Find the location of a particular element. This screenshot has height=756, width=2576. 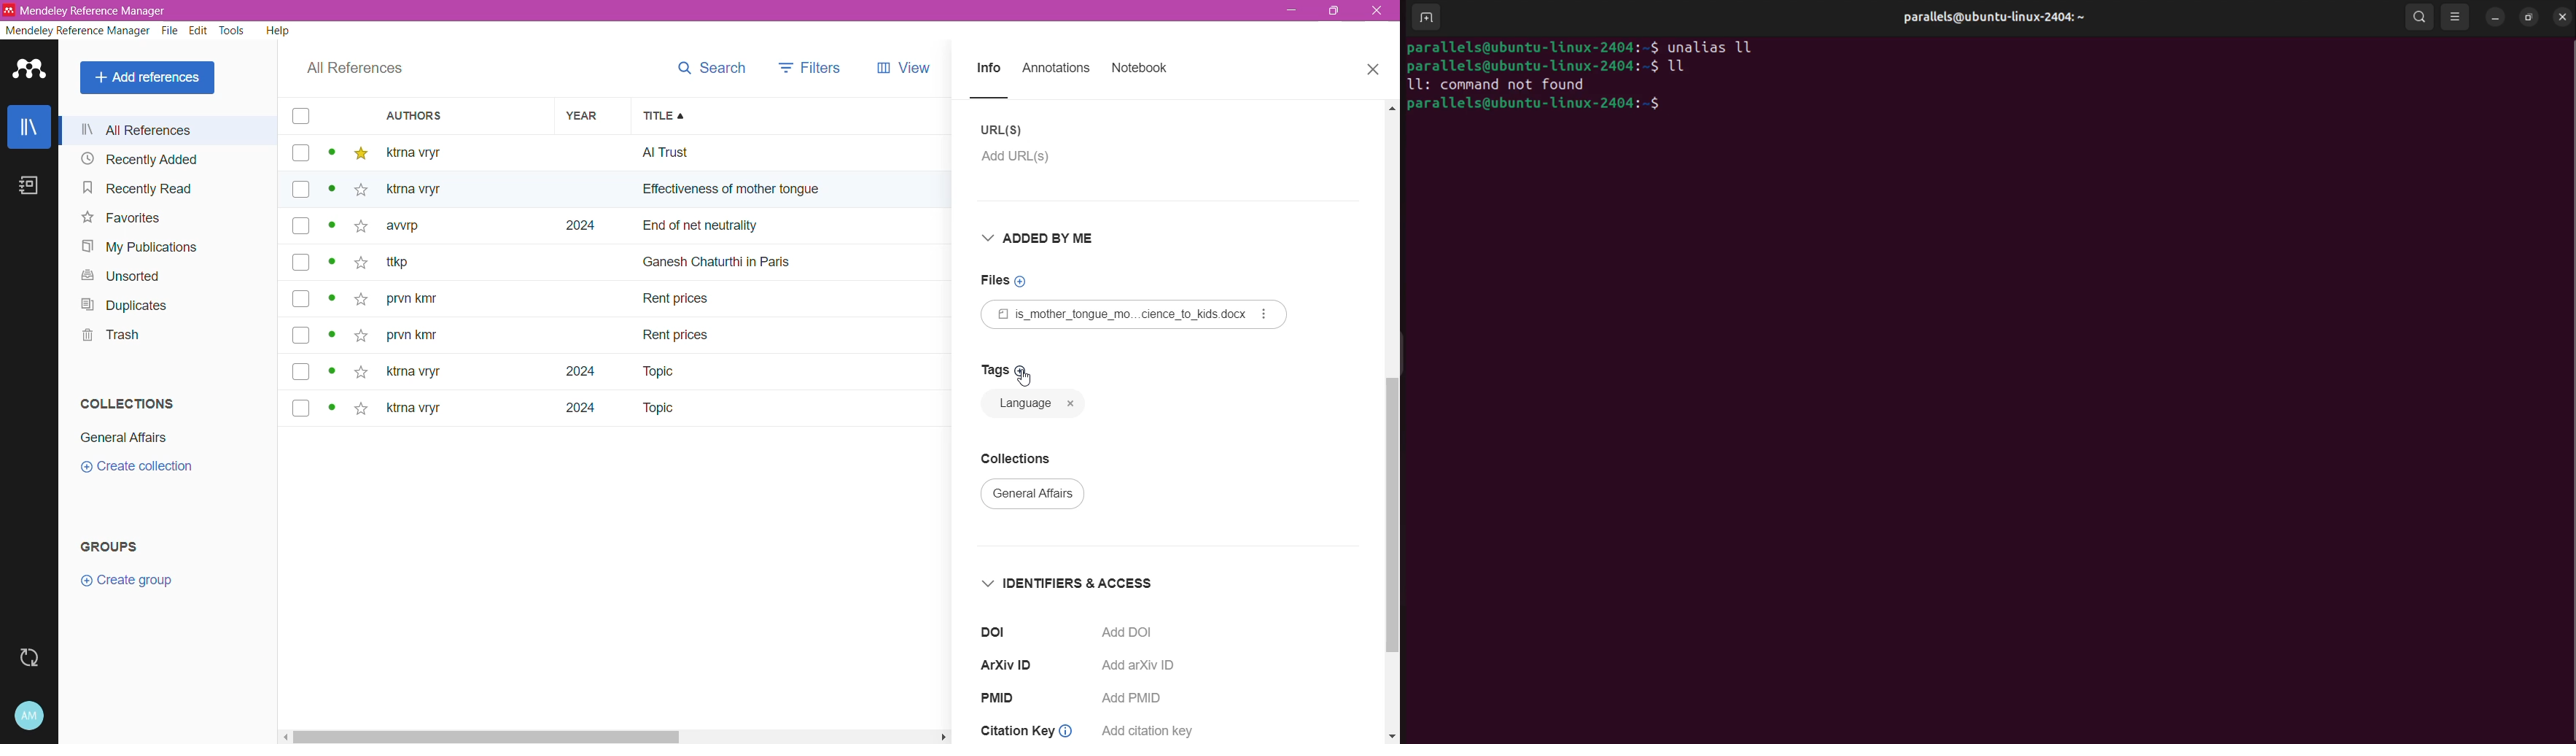

Library is located at coordinates (28, 126).